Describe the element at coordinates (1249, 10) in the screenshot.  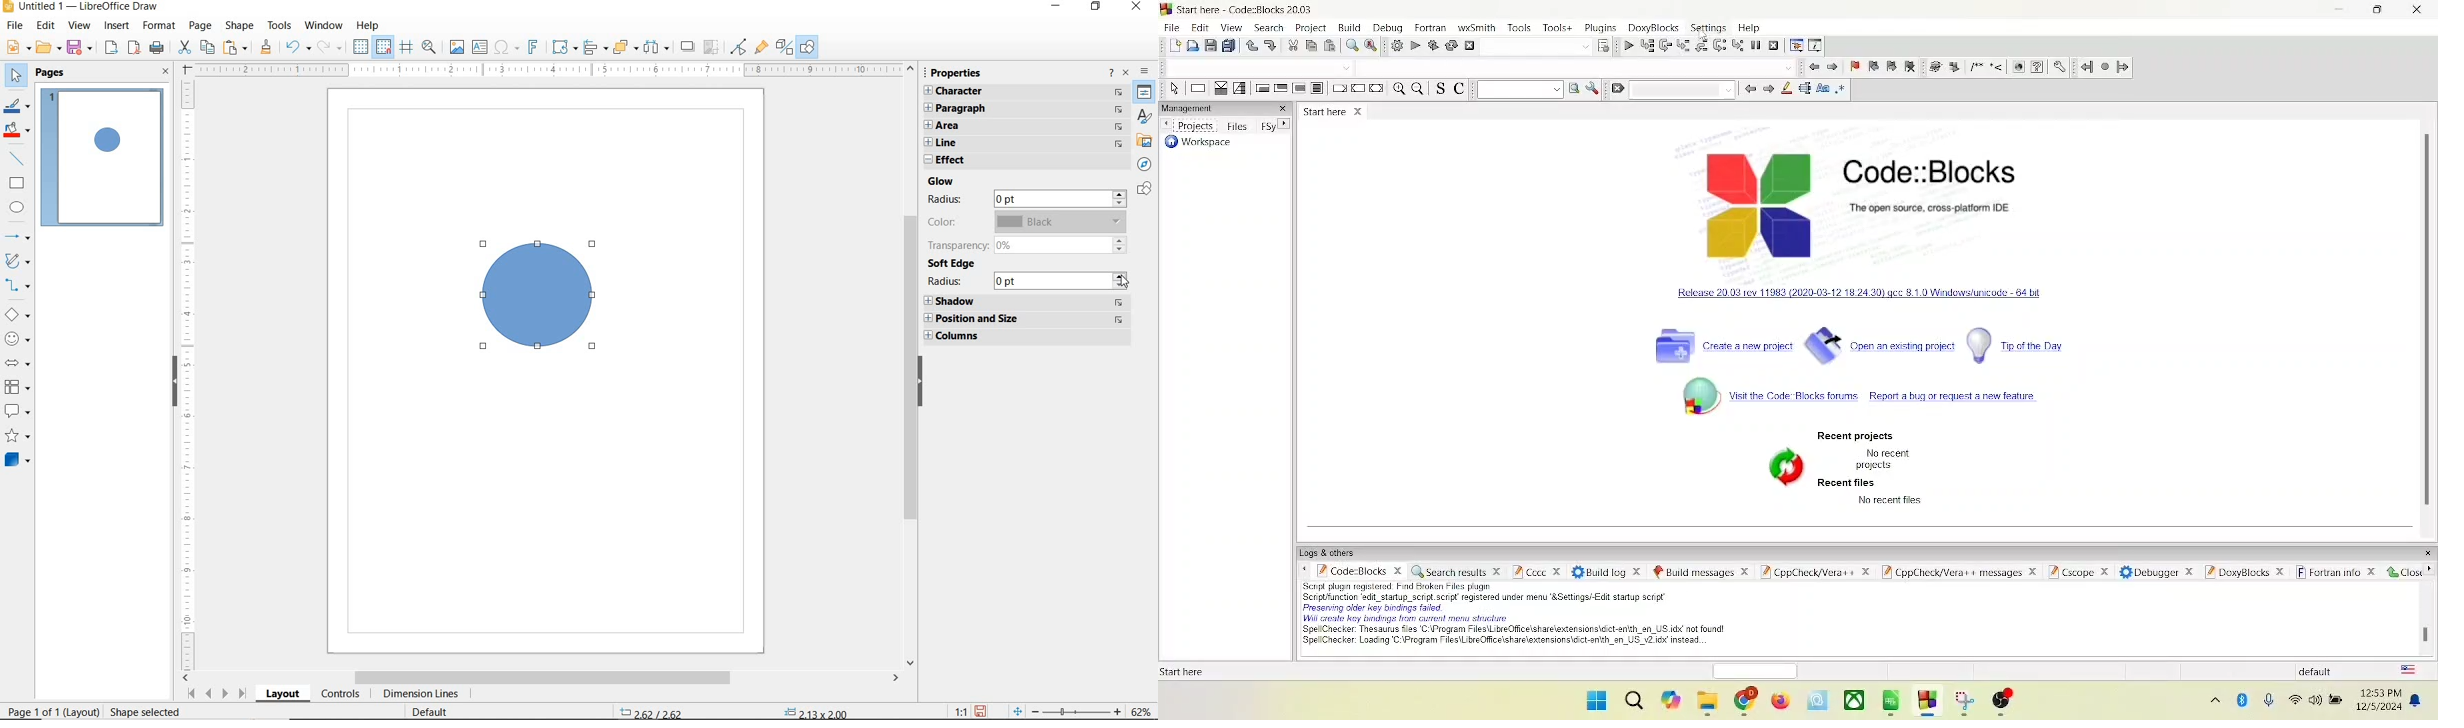
I see `code::block` at that location.